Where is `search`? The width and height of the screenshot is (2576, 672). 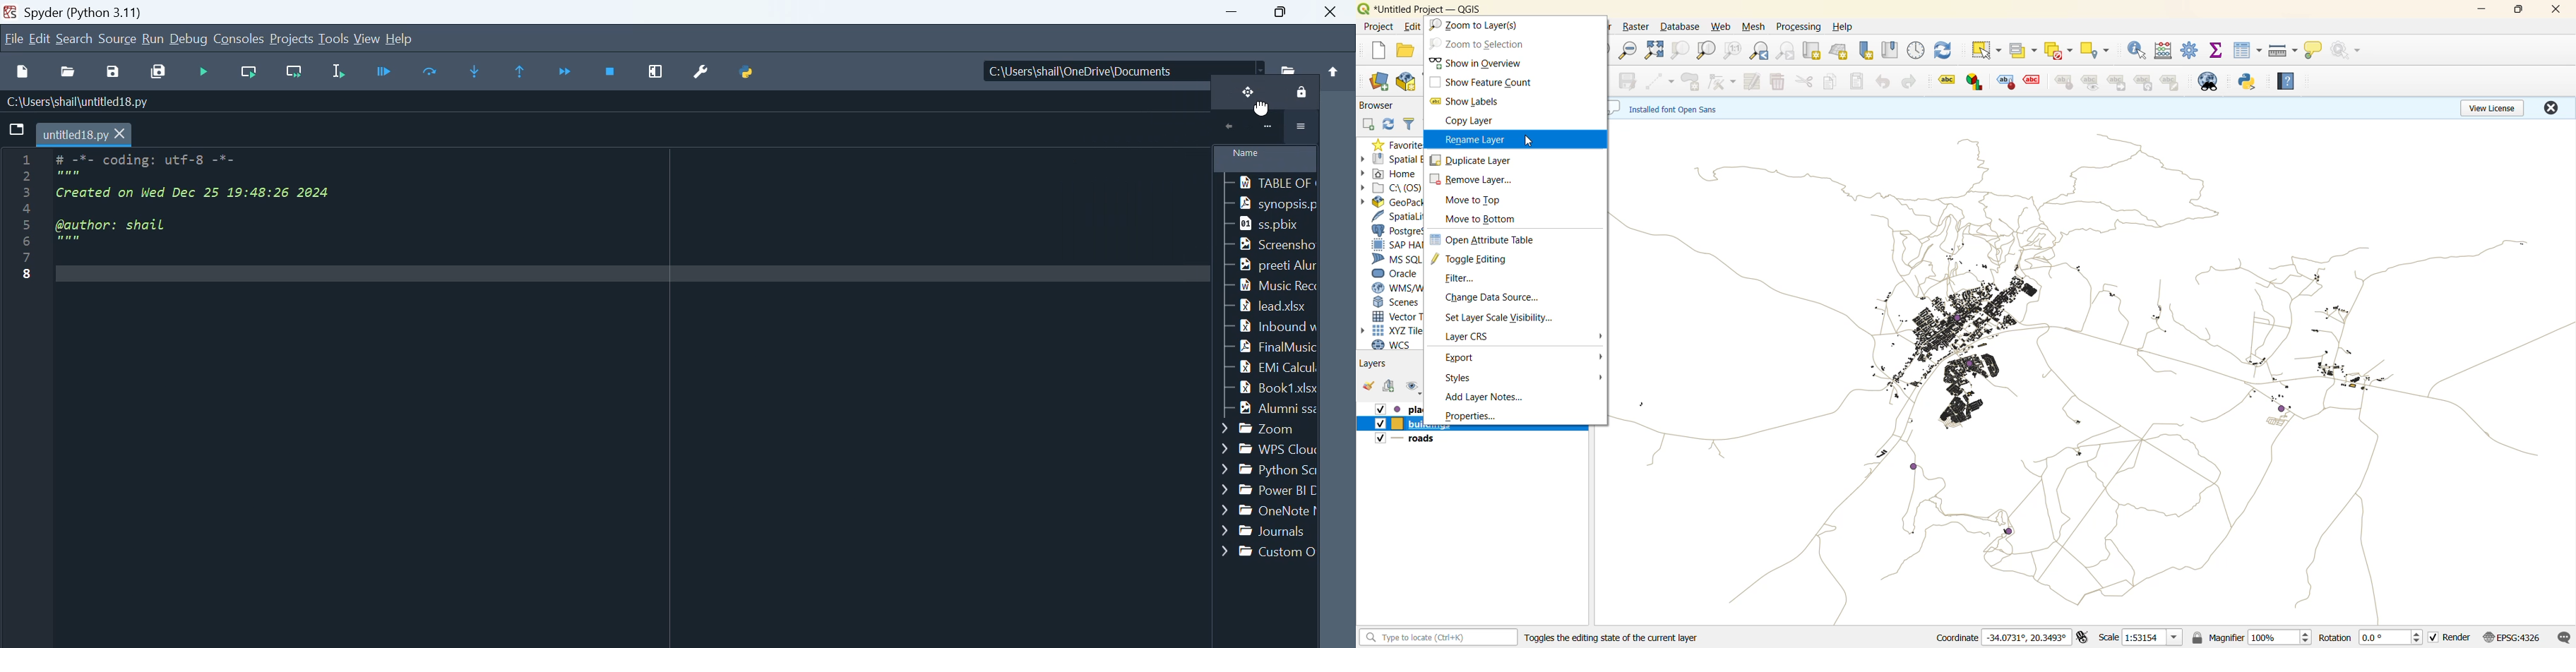
search is located at coordinates (76, 38).